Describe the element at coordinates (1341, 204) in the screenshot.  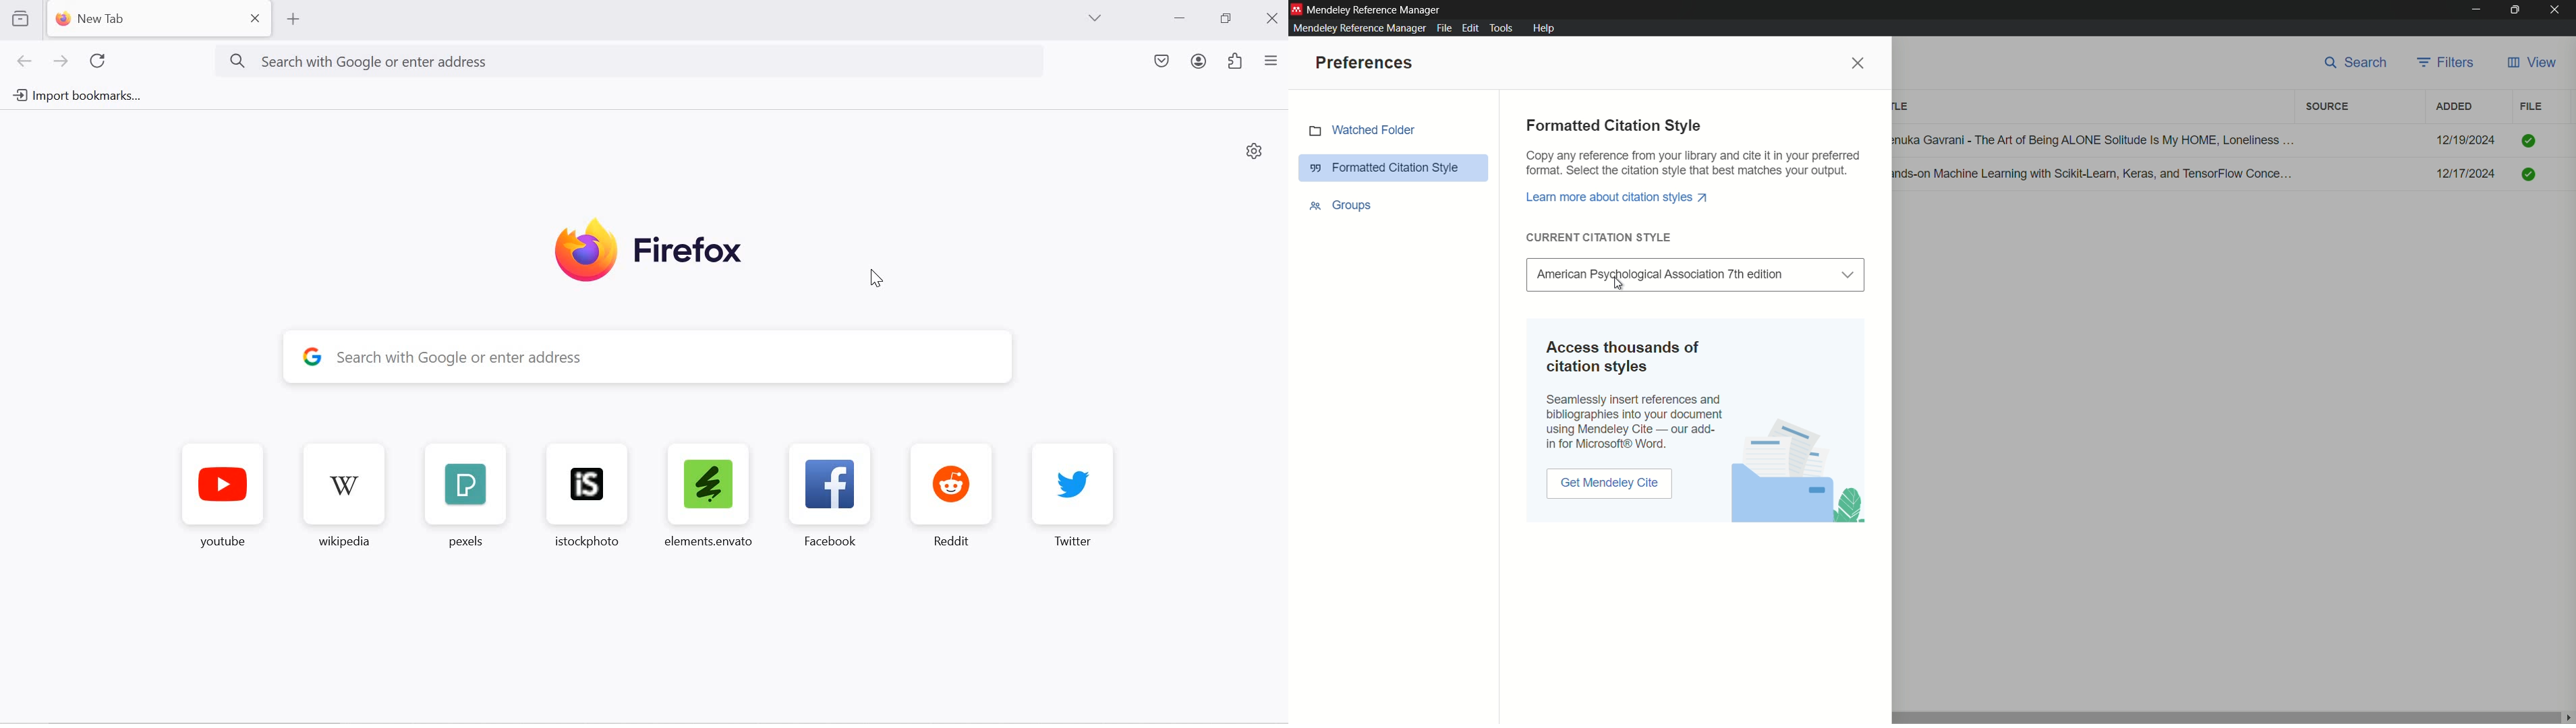
I see `groups` at that location.